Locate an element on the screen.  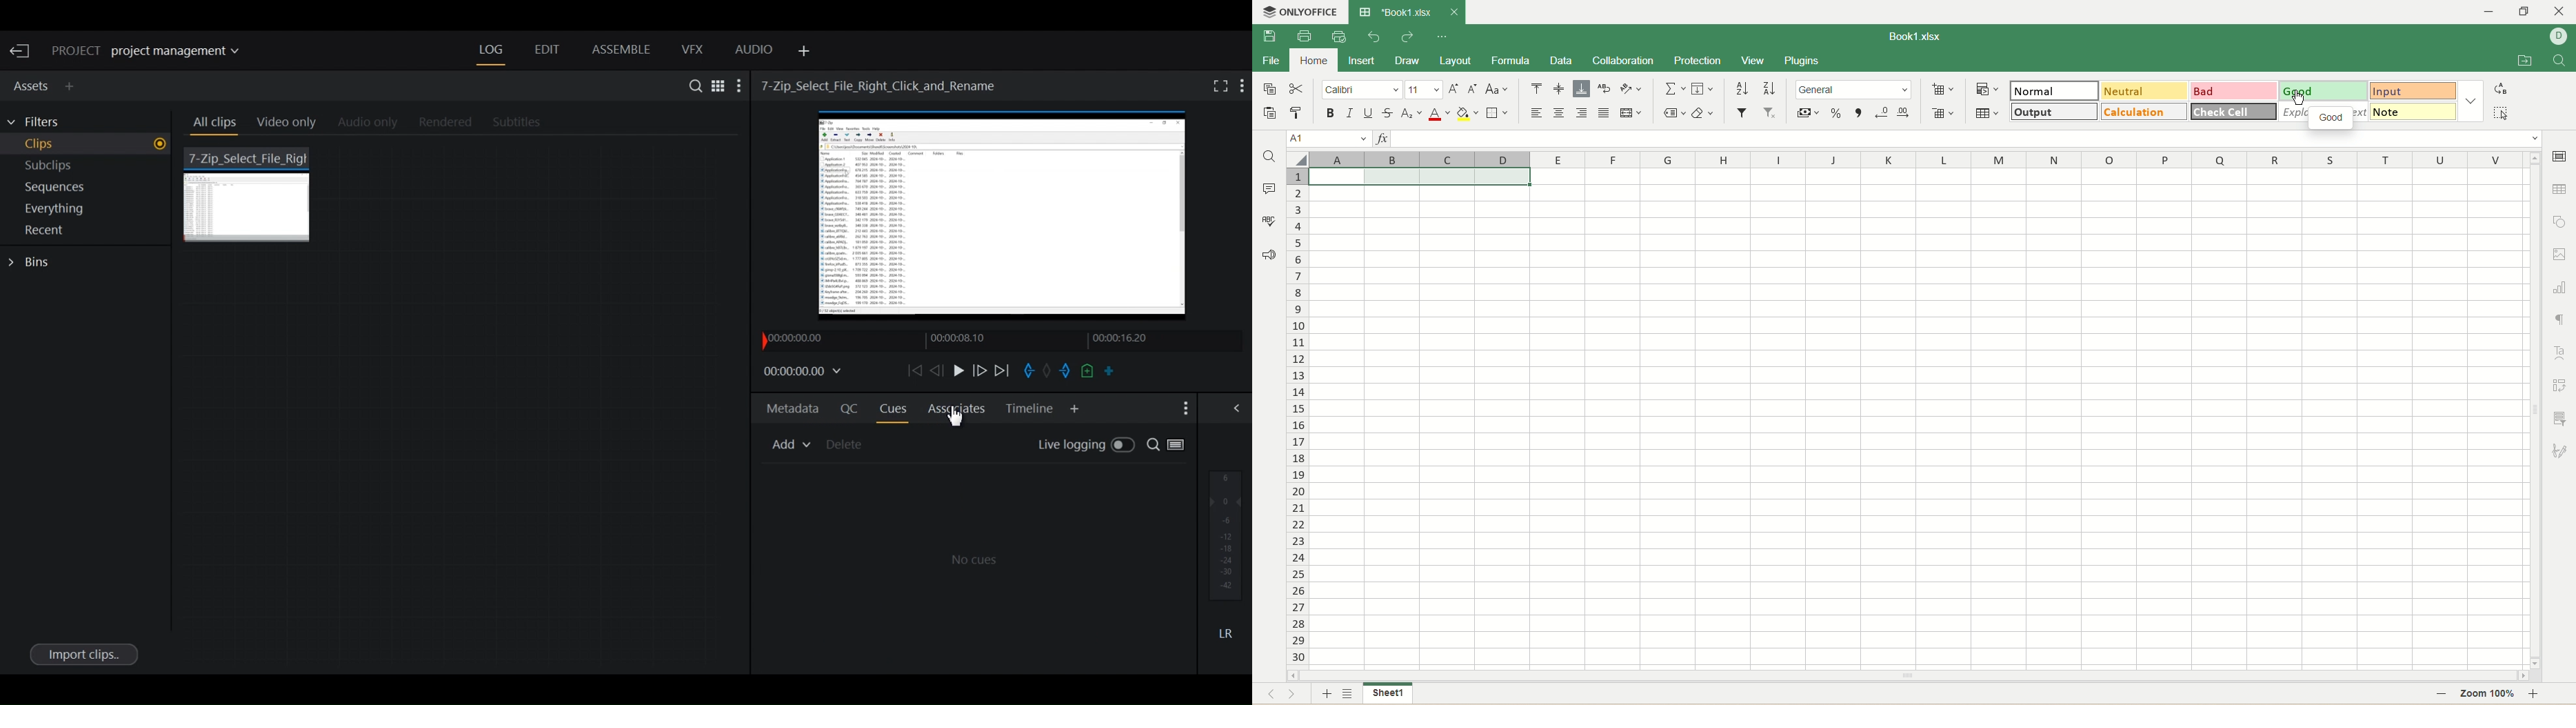
maximize is located at coordinates (2528, 10).